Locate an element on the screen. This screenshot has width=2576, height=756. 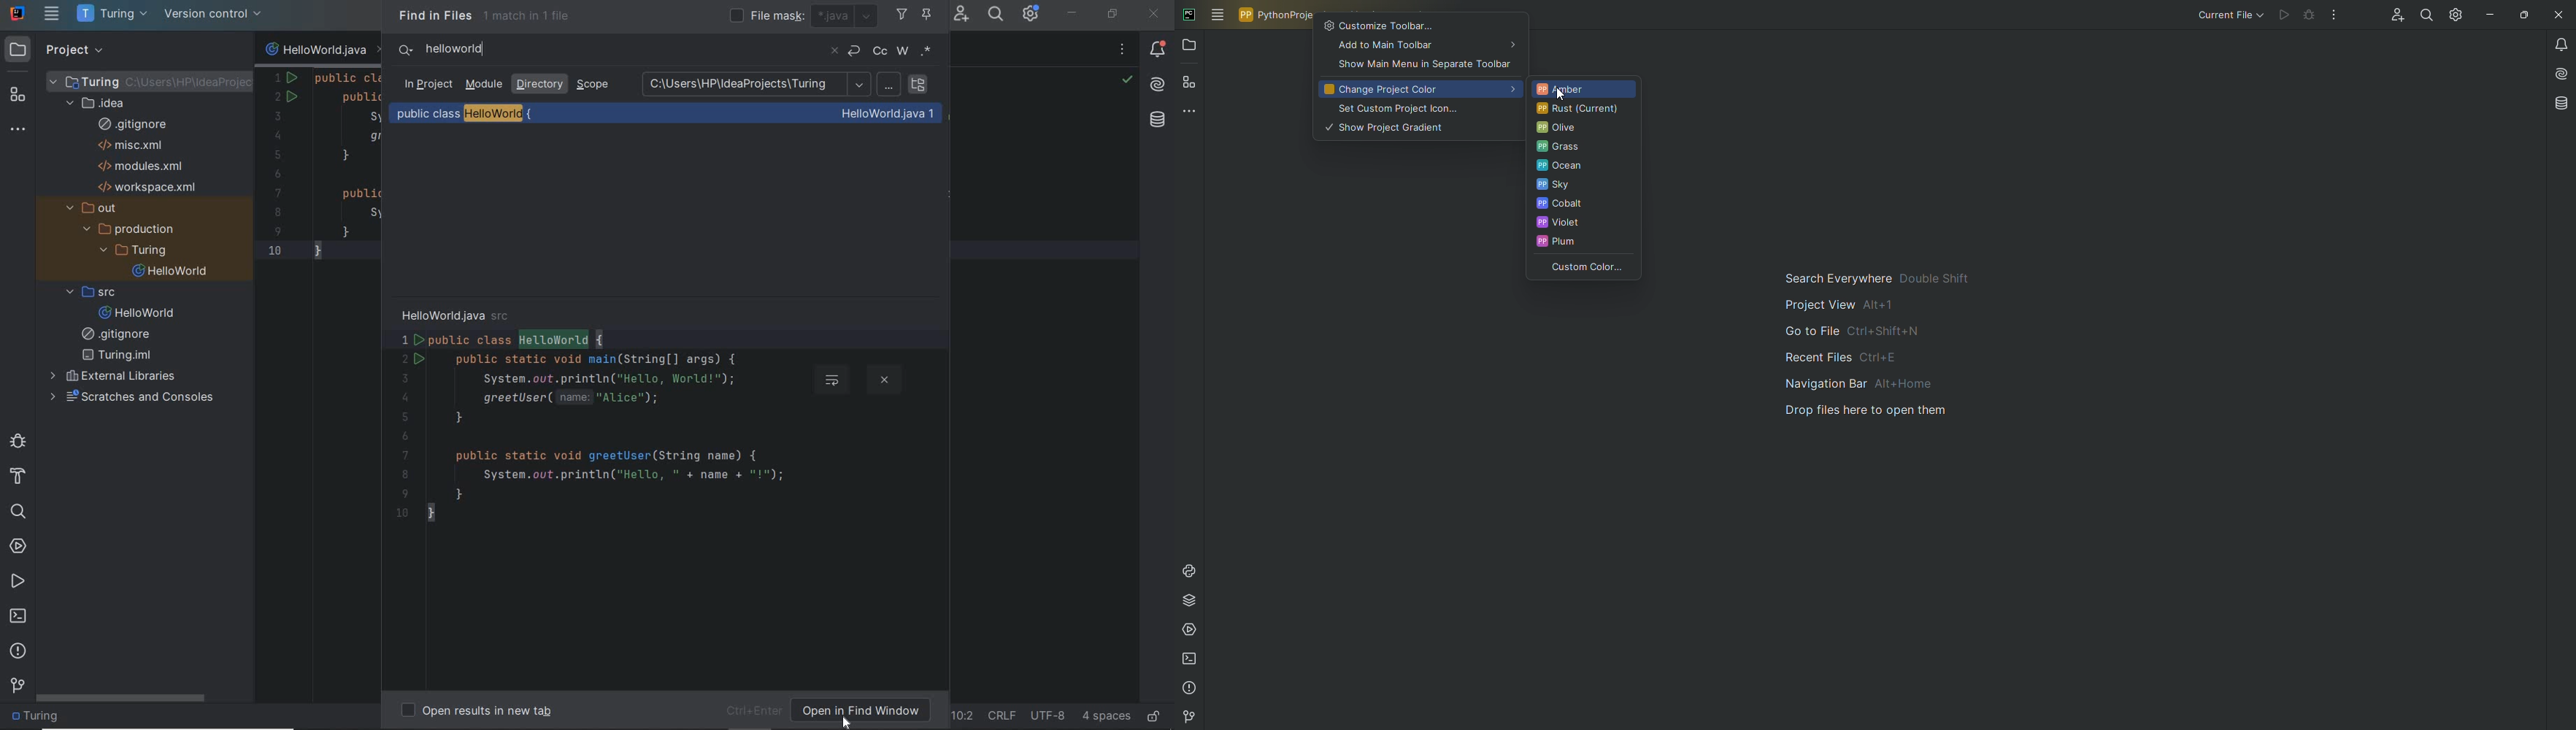
idea is located at coordinates (100, 102).